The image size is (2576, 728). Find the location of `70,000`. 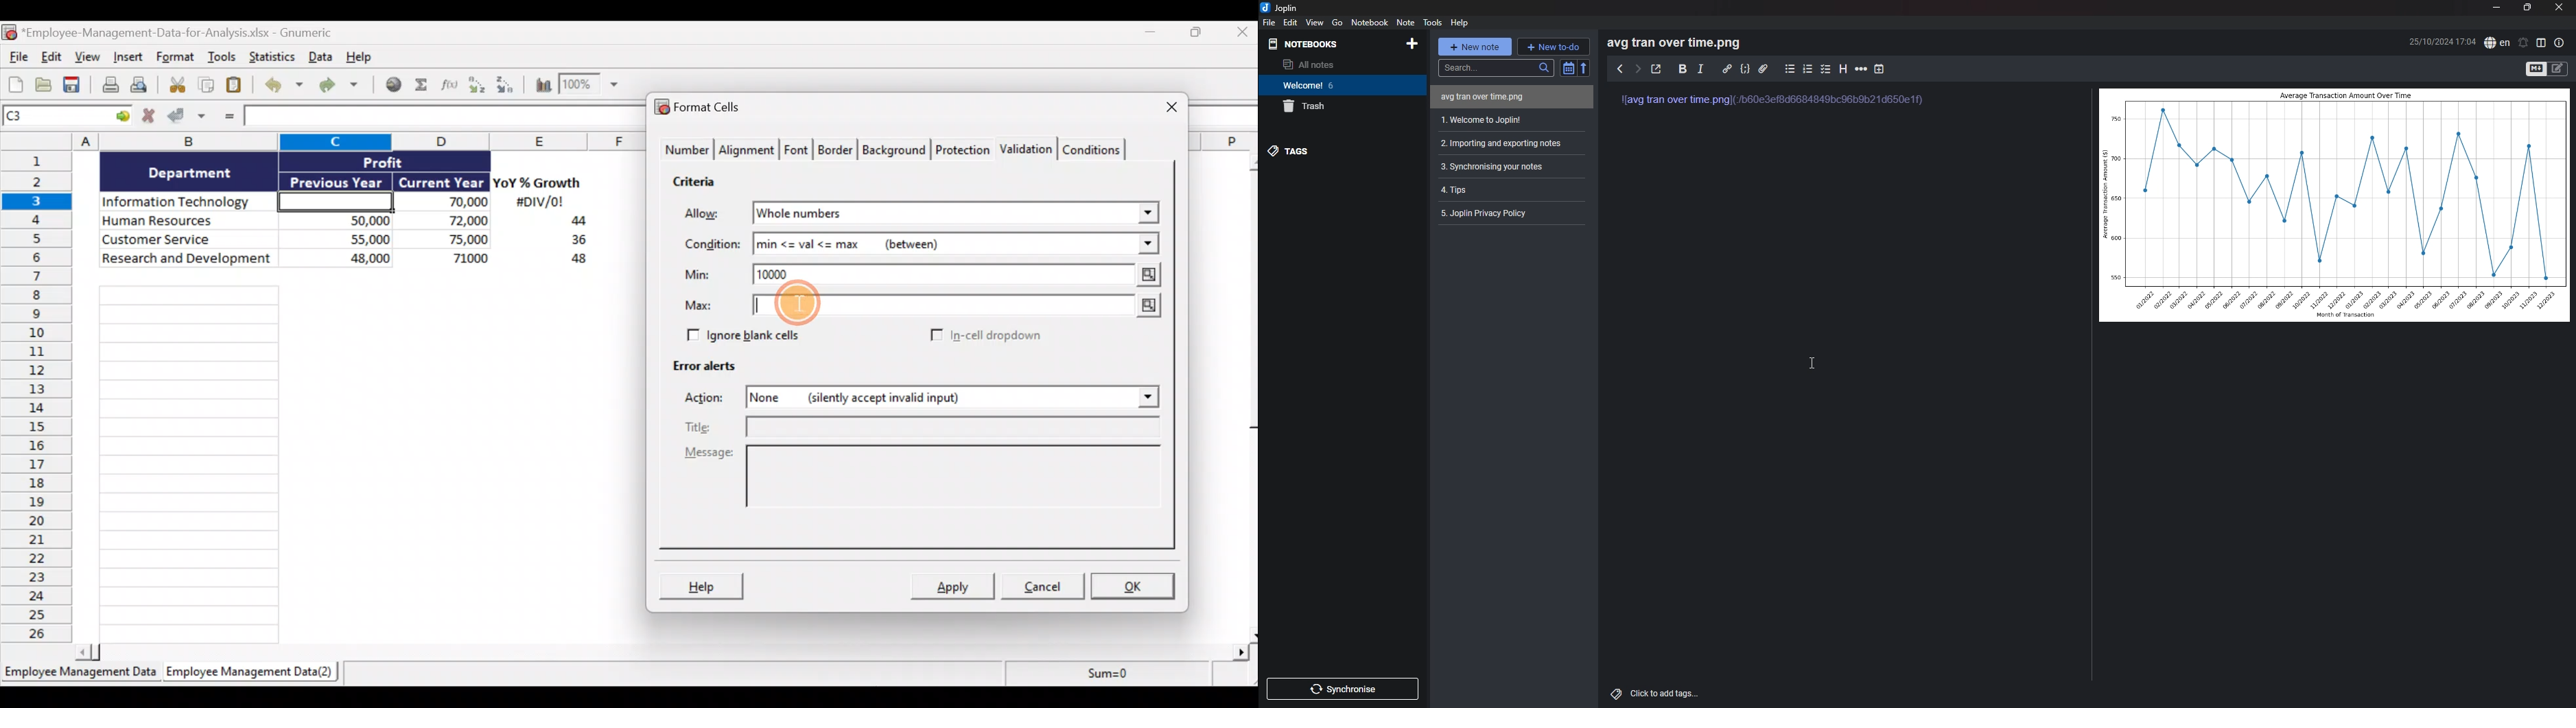

70,000 is located at coordinates (449, 203).